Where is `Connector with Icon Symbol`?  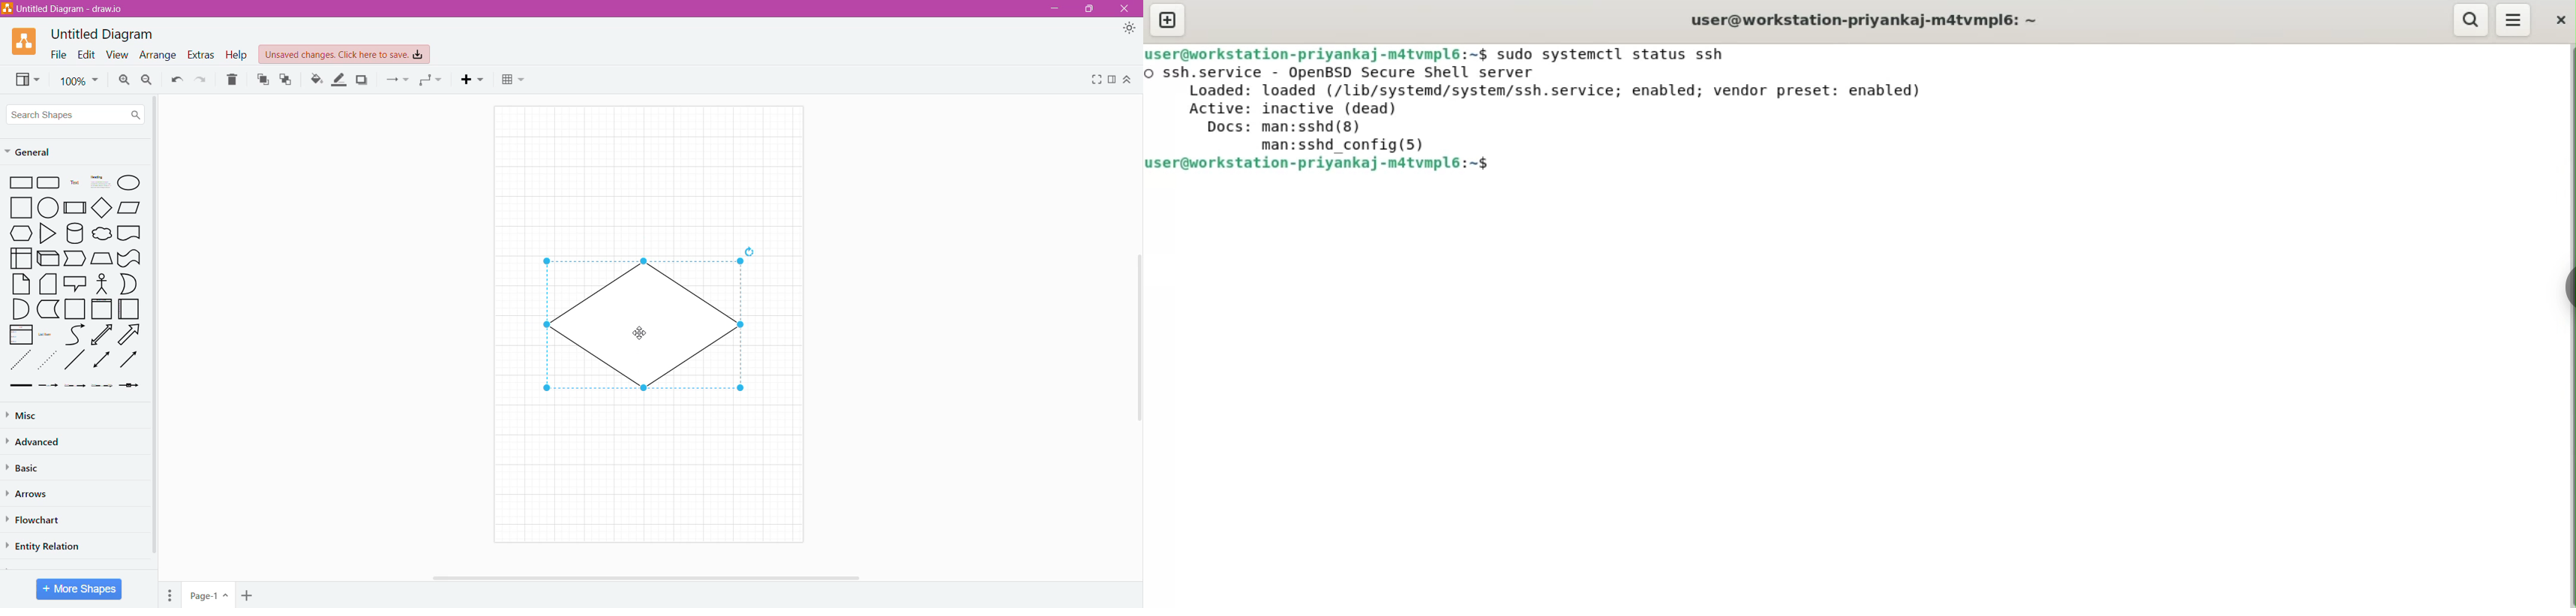 Connector with Icon Symbol is located at coordinates (132, 386).